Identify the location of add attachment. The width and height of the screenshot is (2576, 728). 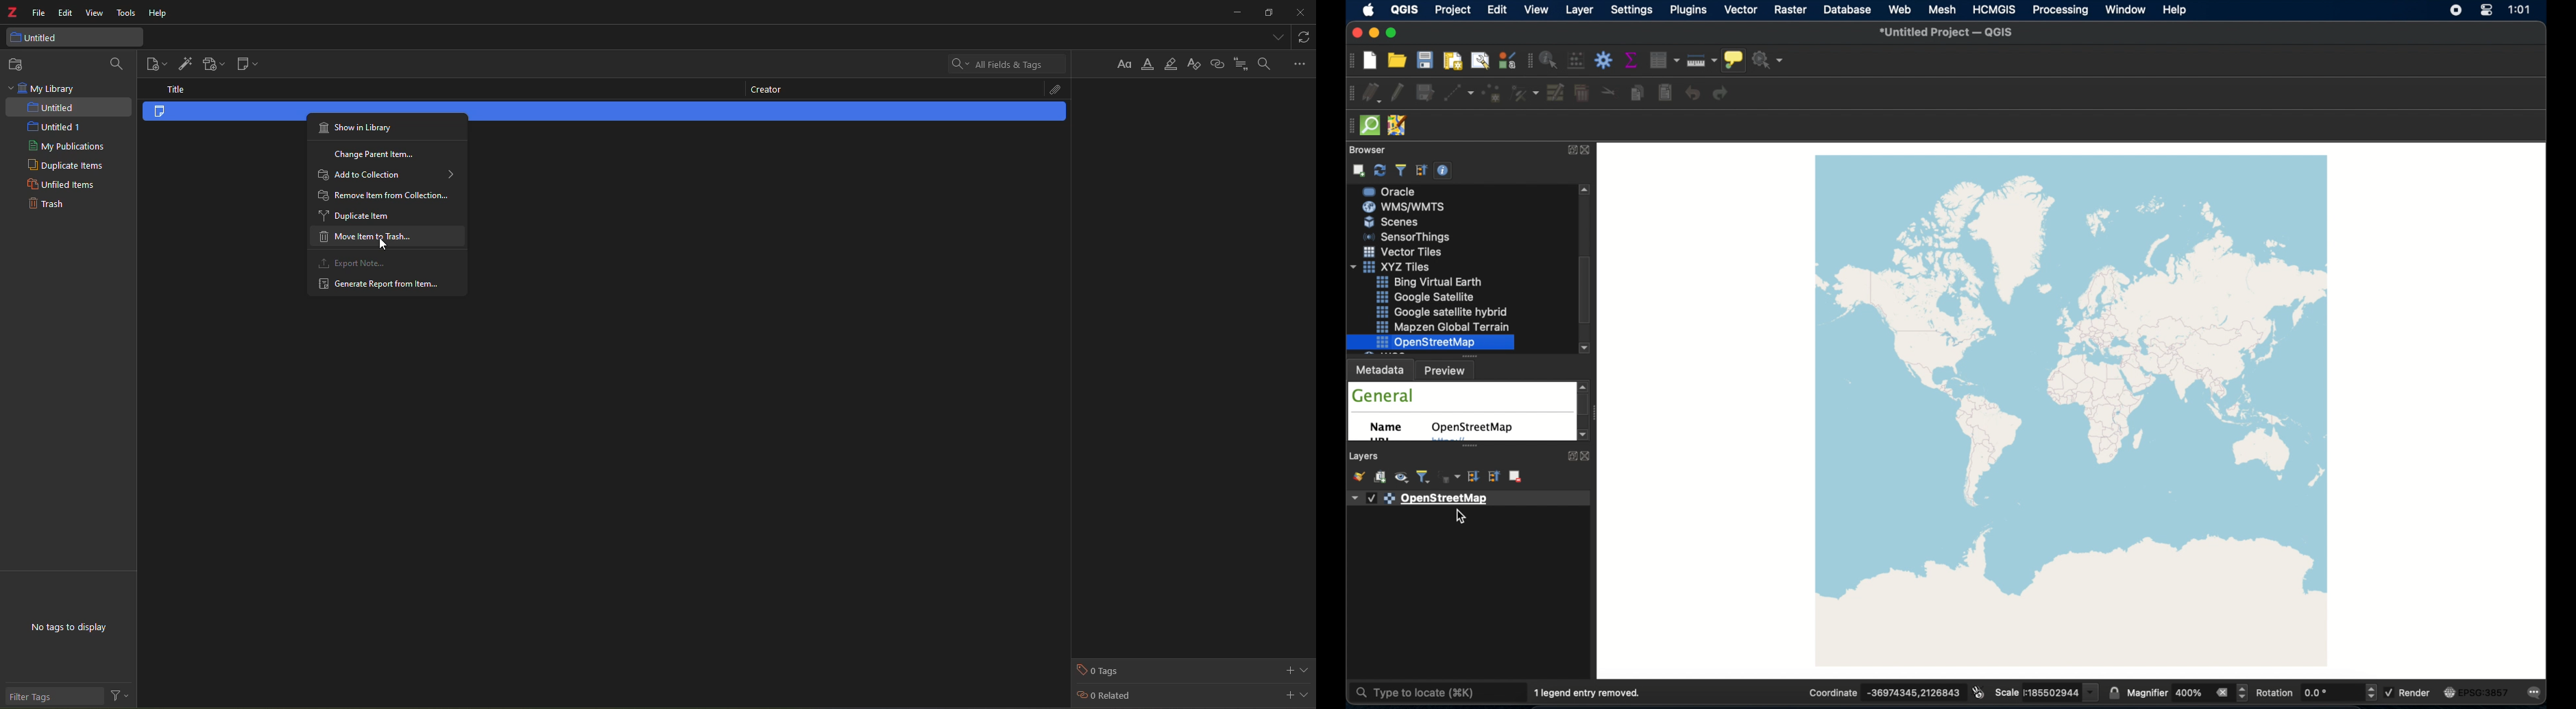
(213, 64).